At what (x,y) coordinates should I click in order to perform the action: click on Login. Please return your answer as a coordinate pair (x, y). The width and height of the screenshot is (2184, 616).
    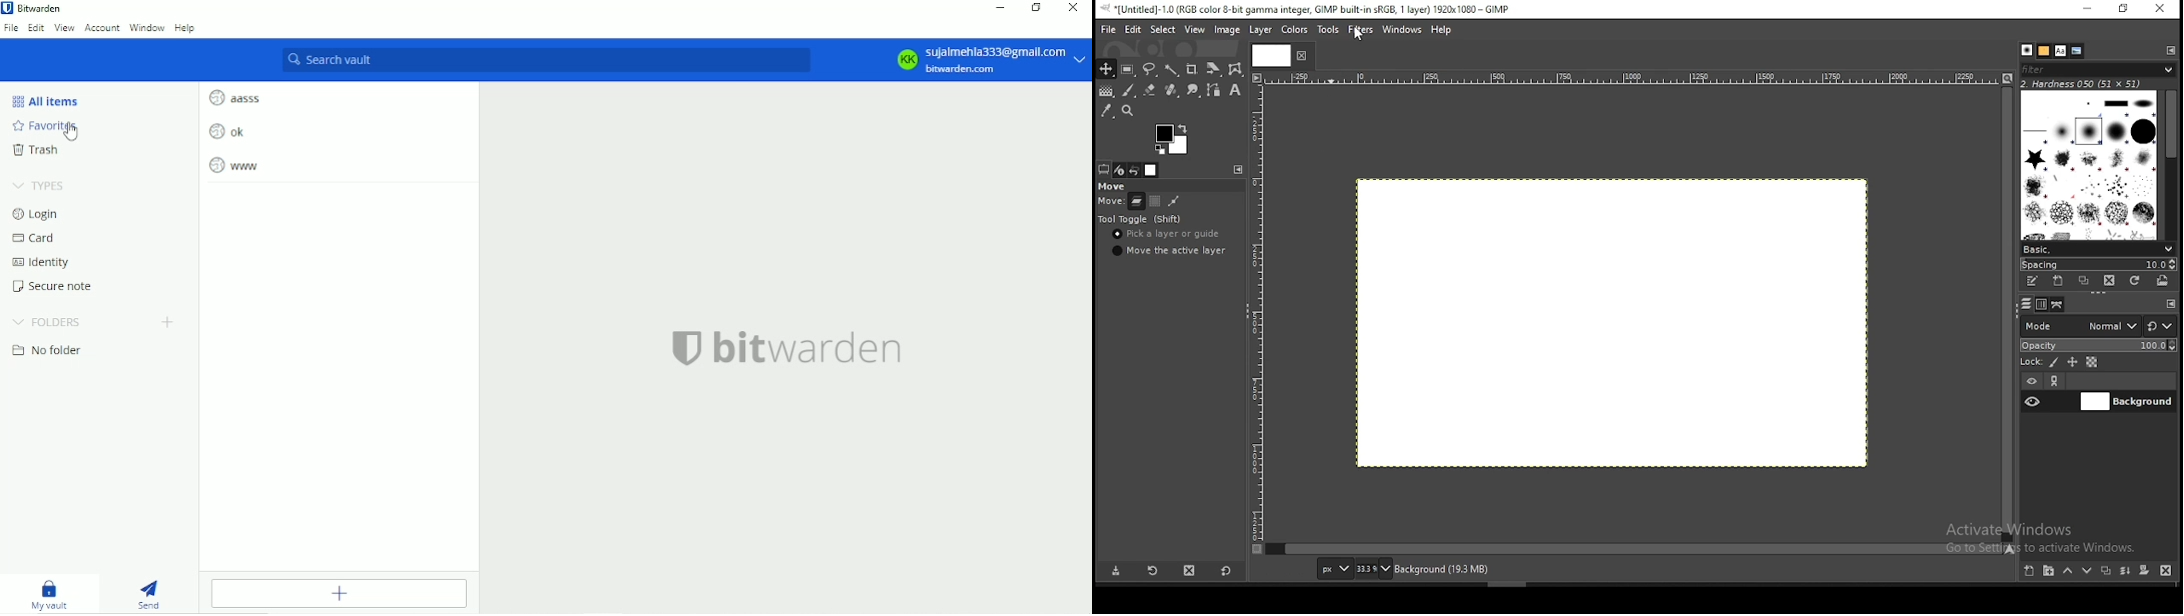
    Looking at the image, I should click on (35, 213).